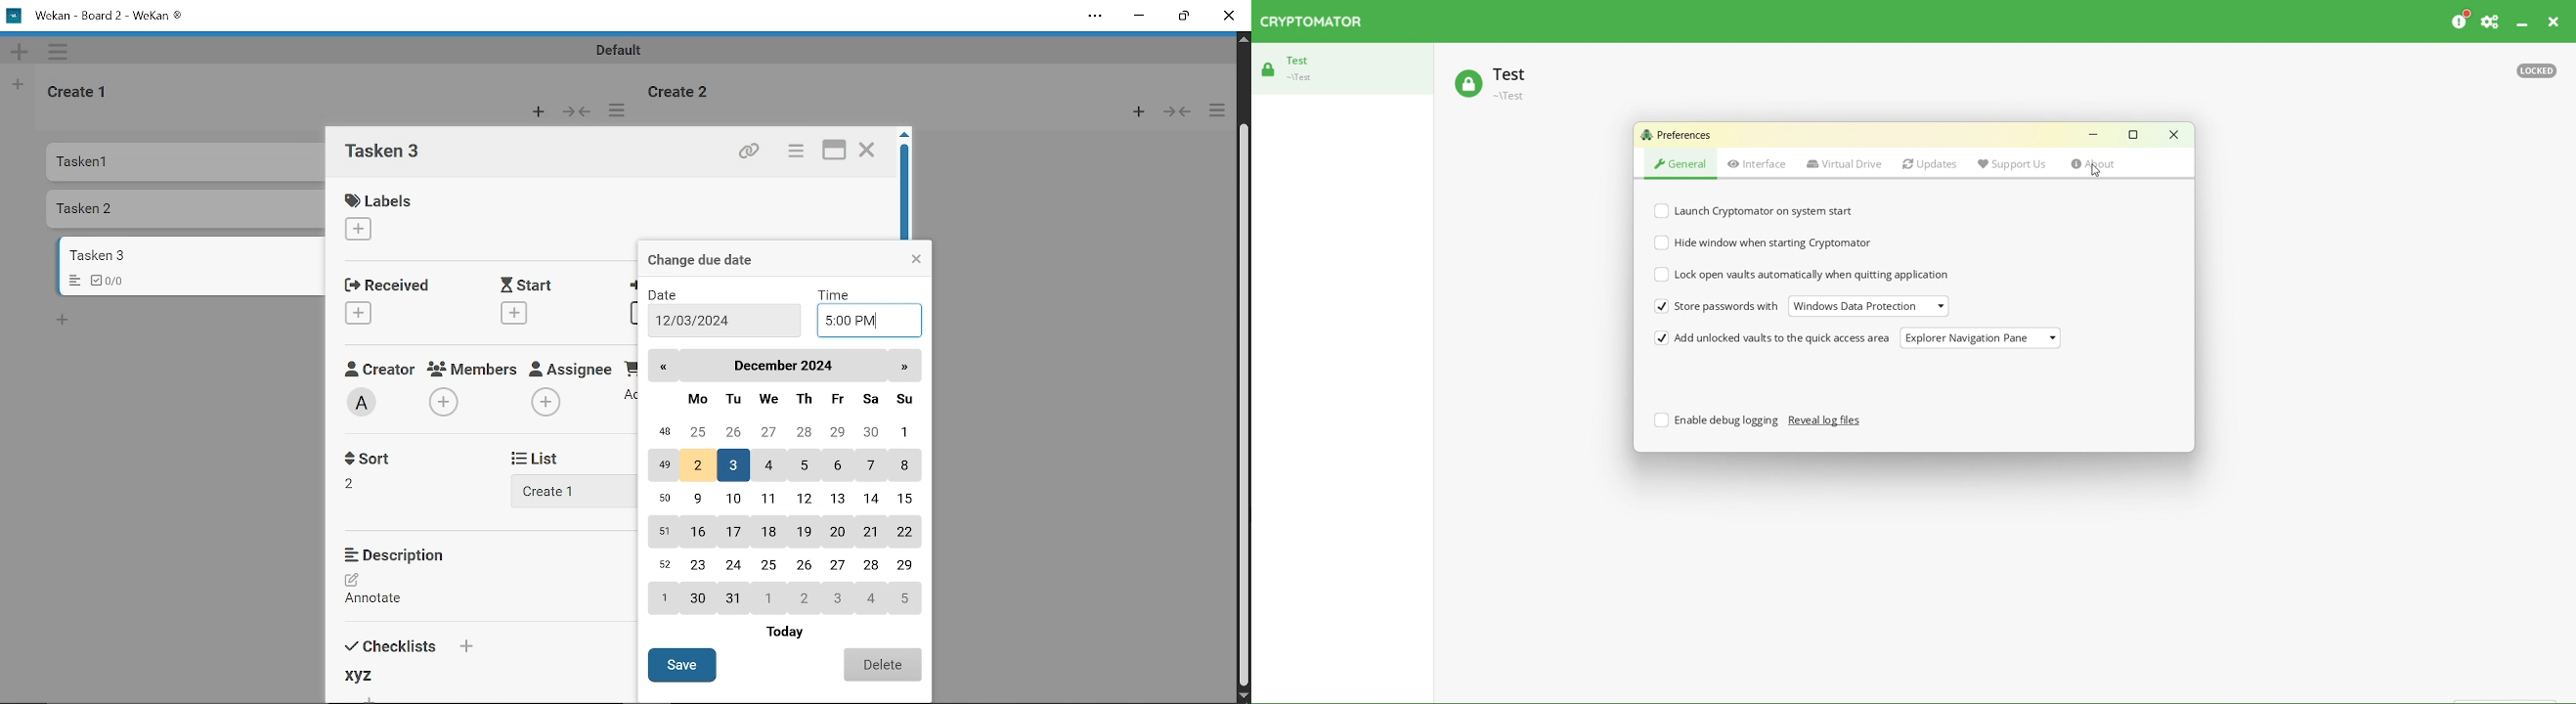  Describe the element at coordinates (2463, 21) in the screenshot. I see `Donate` at that location.